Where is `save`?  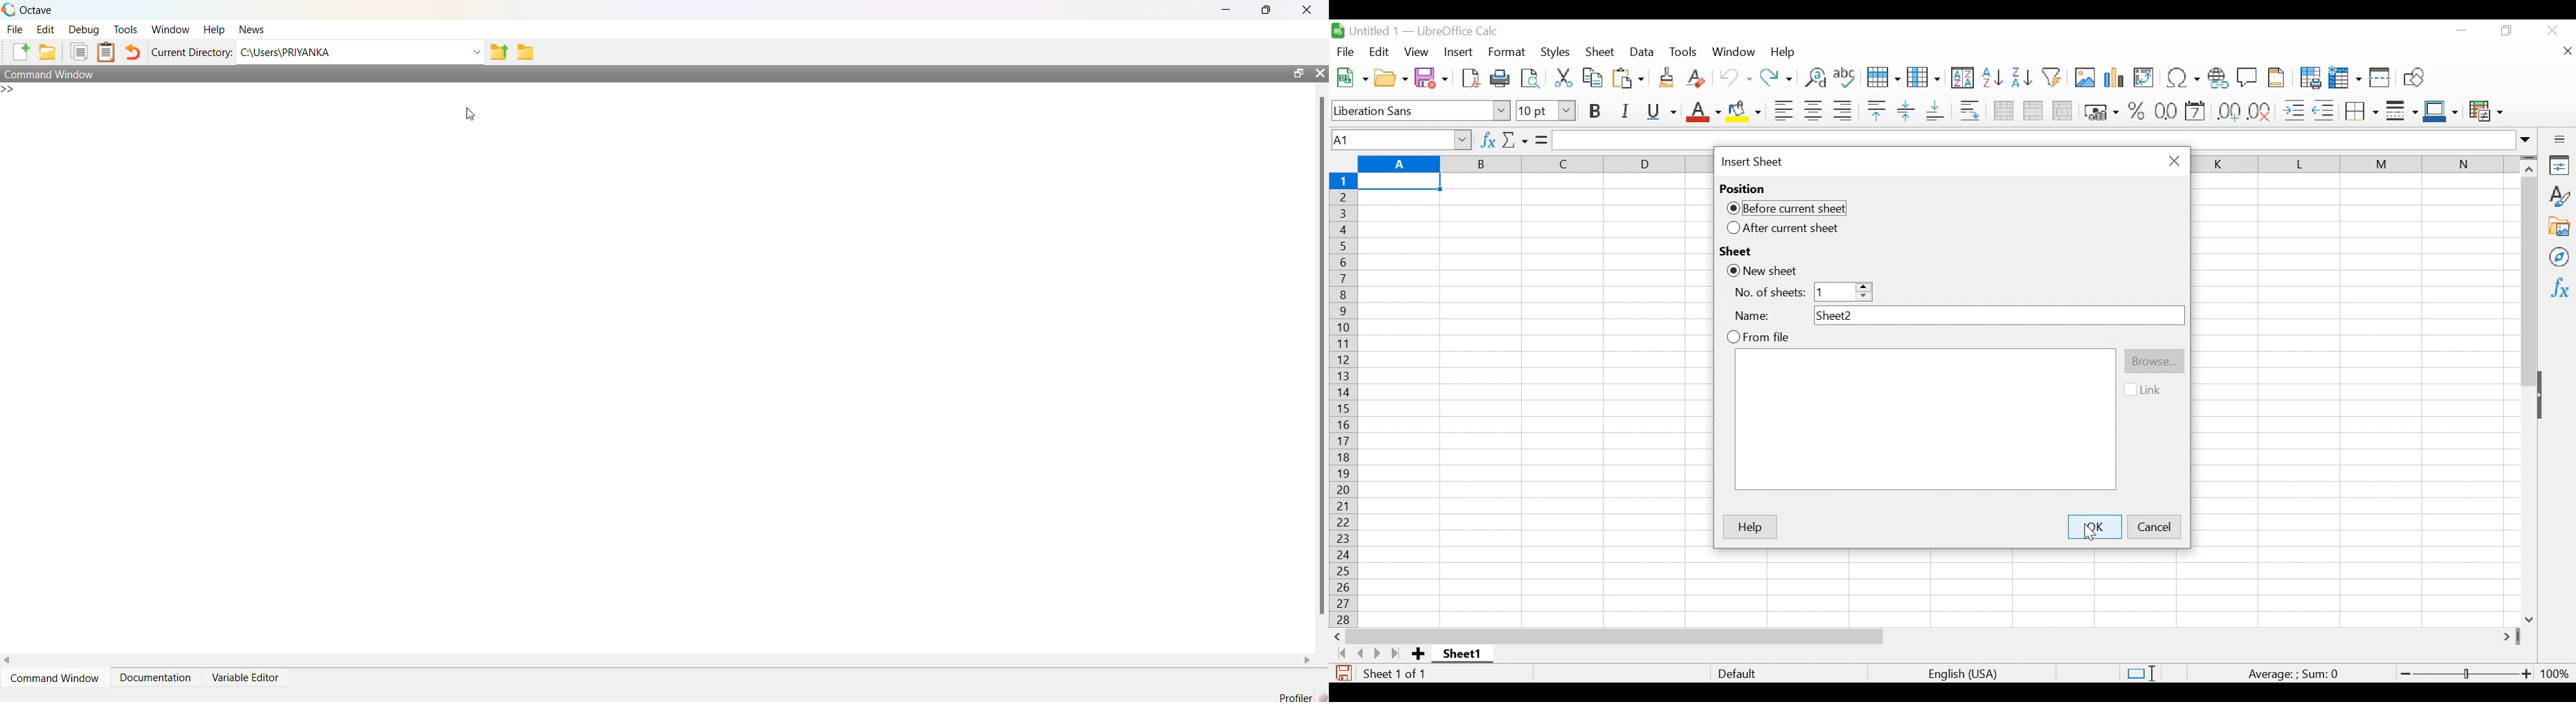 save is located at coordinates (529, 52).